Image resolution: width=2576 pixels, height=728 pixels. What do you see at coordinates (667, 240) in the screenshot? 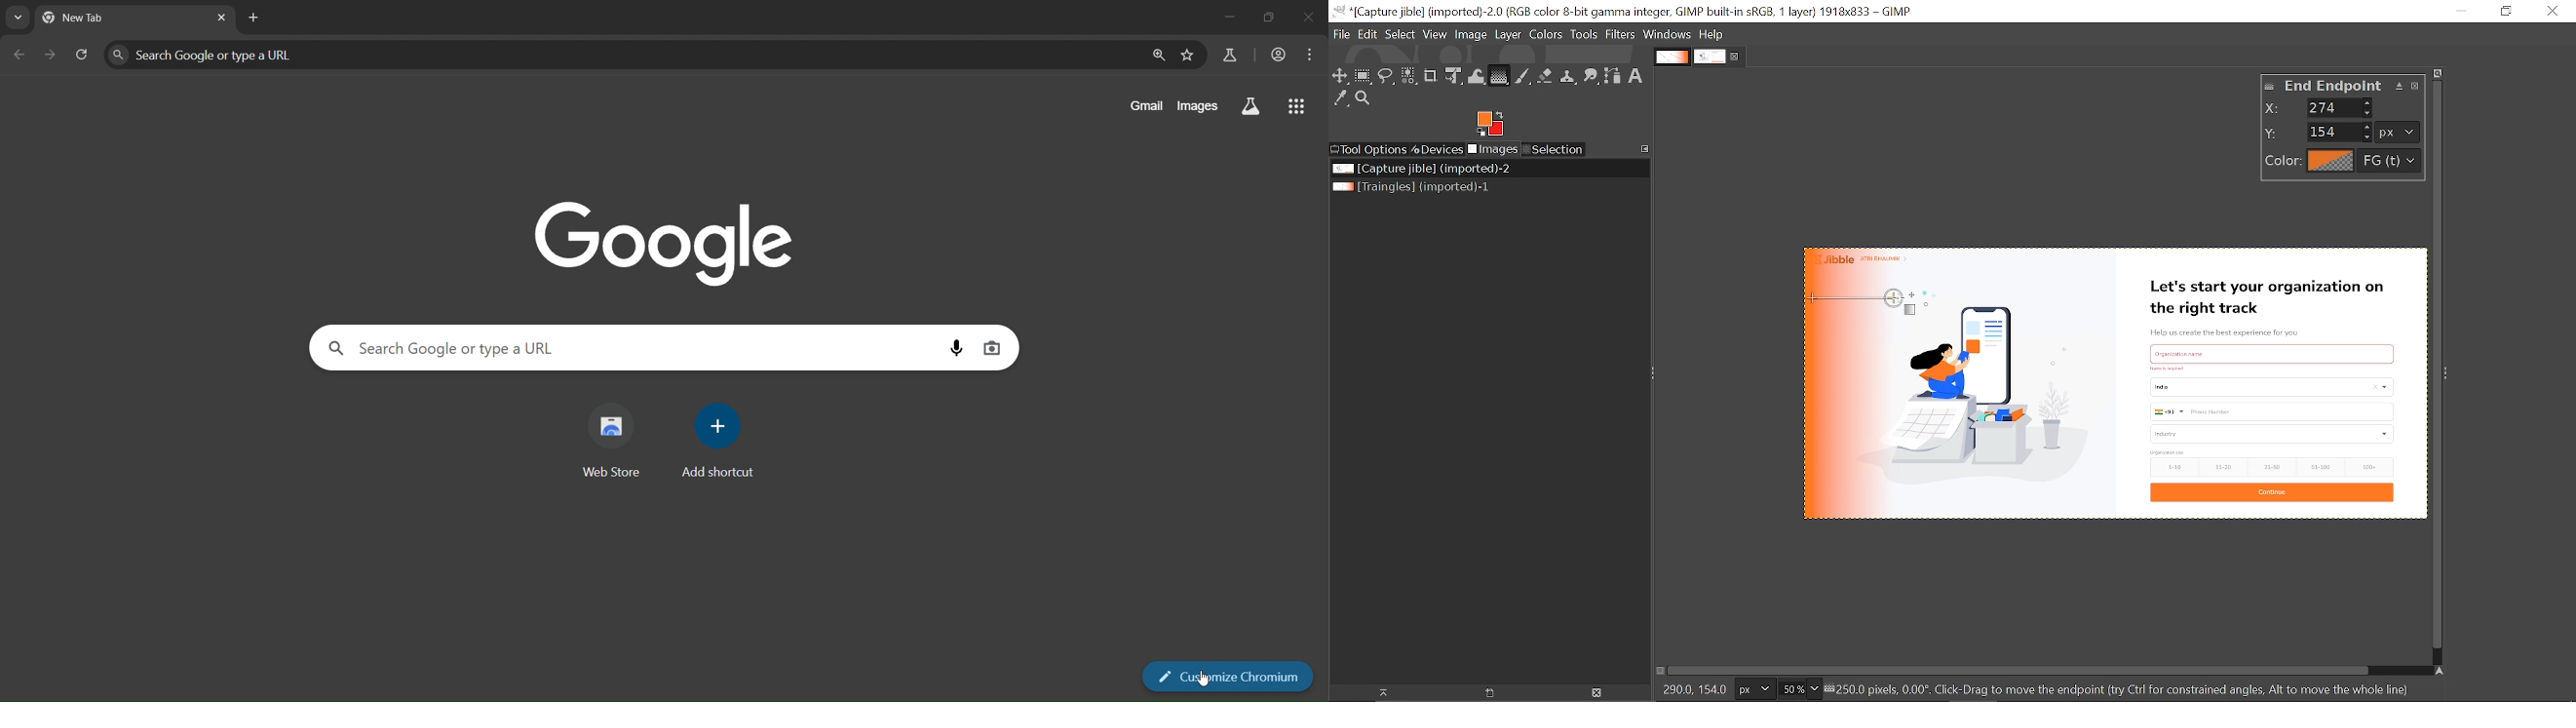
I see `Google logo` at bounding box center [667, 240].